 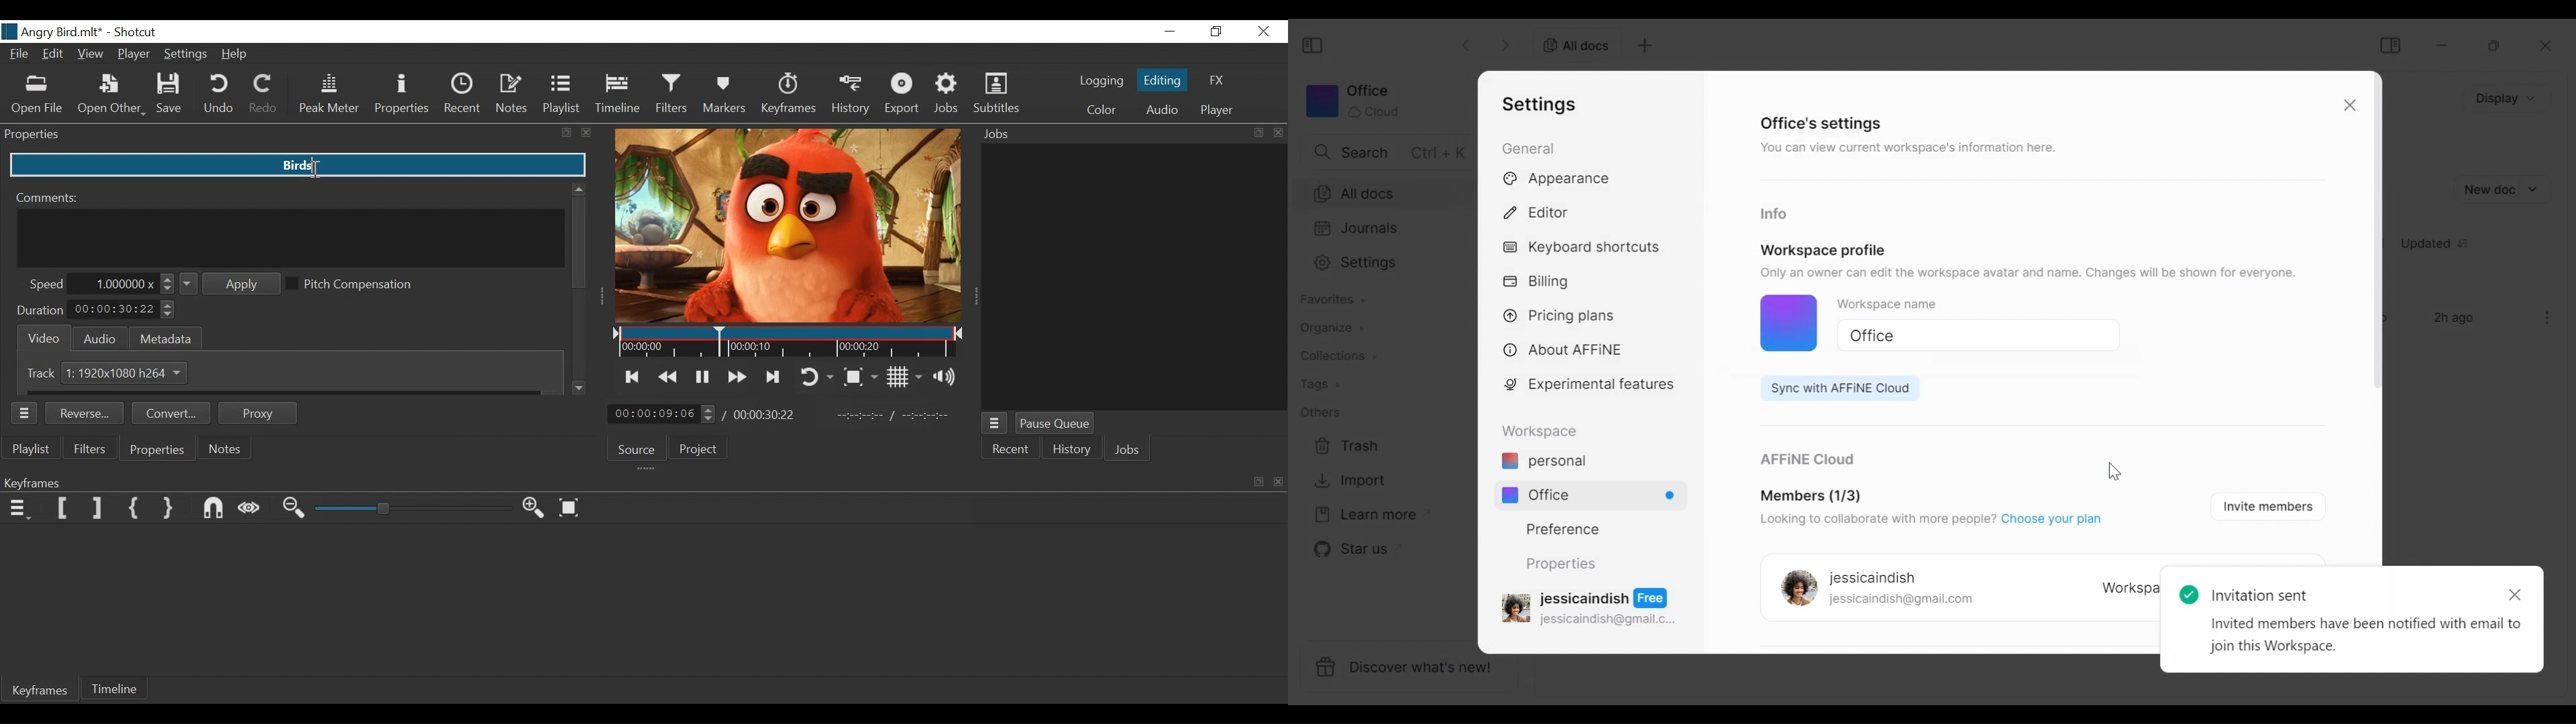 What do you see at coordinates (215, 509) in the screenshot?
I see `Snap` at bounding box center [215, 509].